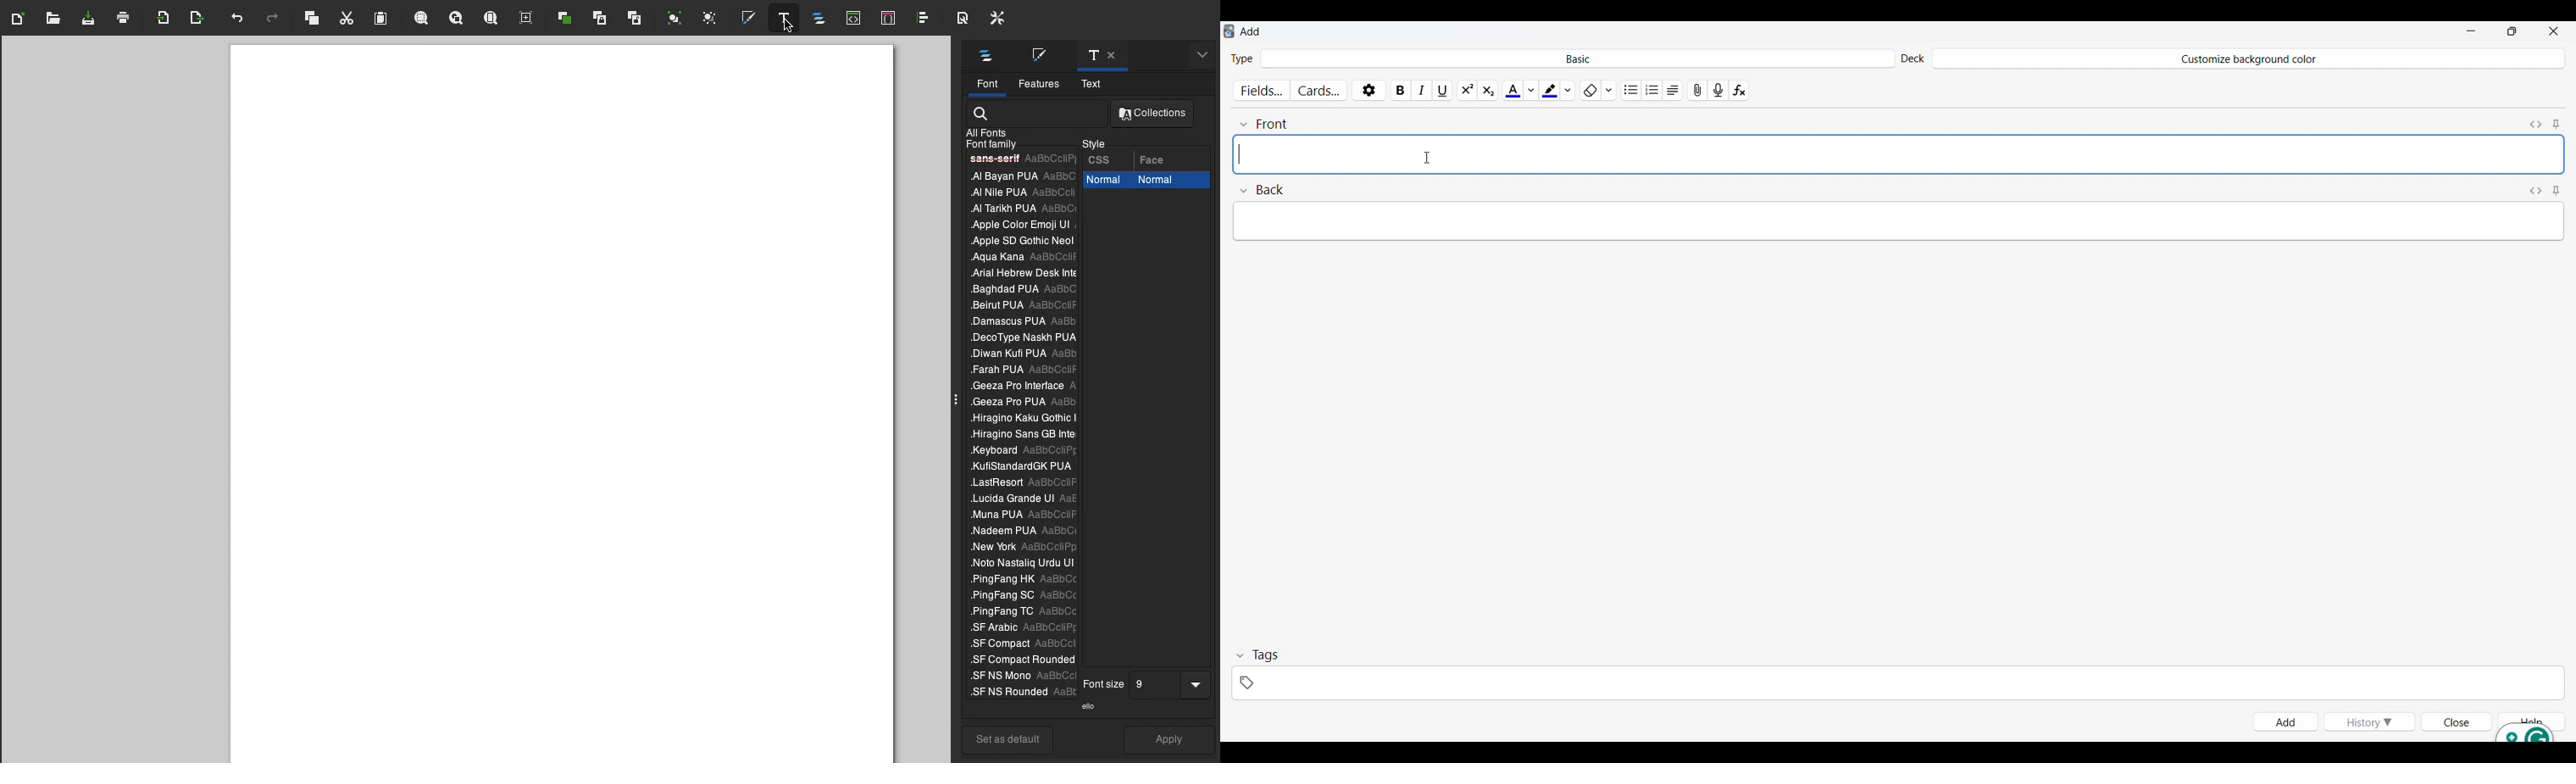  What do you see at coordinates (1105, 181) in the screenshot?
I see `Normal` at bounding box center [1105, 181].